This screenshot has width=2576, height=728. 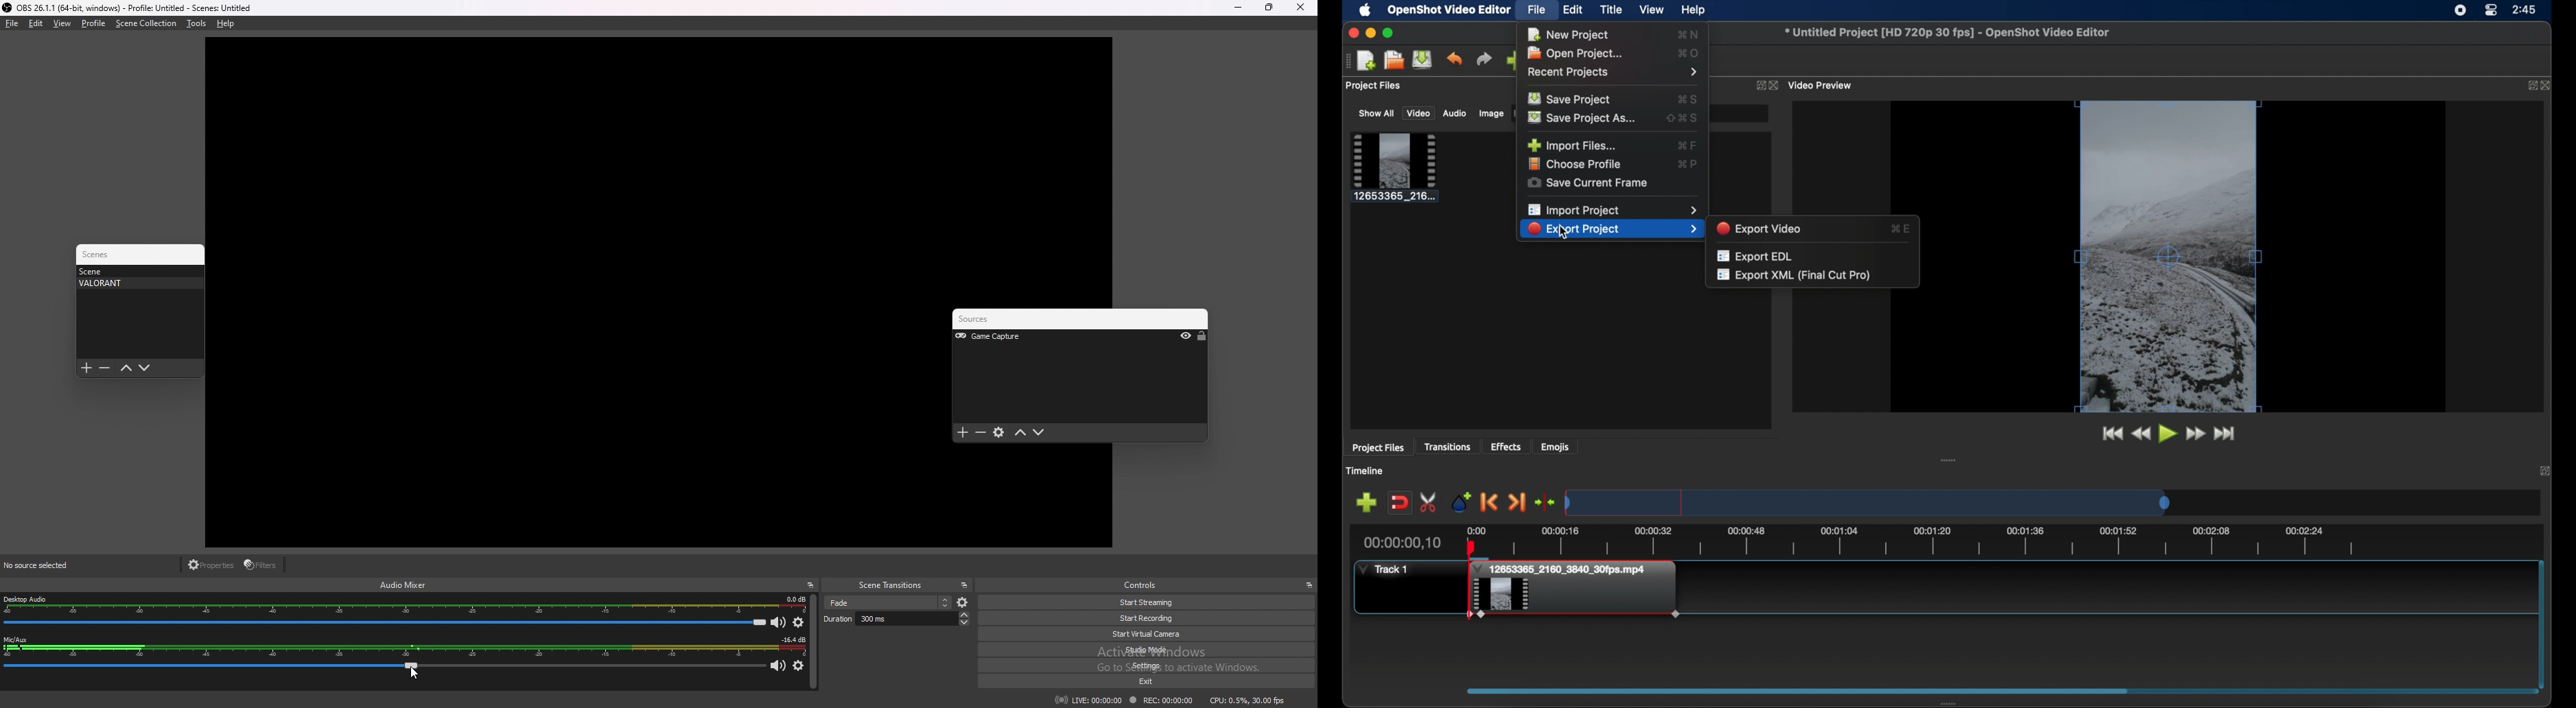 I want to click on settings, so click(x=1155, y=665).